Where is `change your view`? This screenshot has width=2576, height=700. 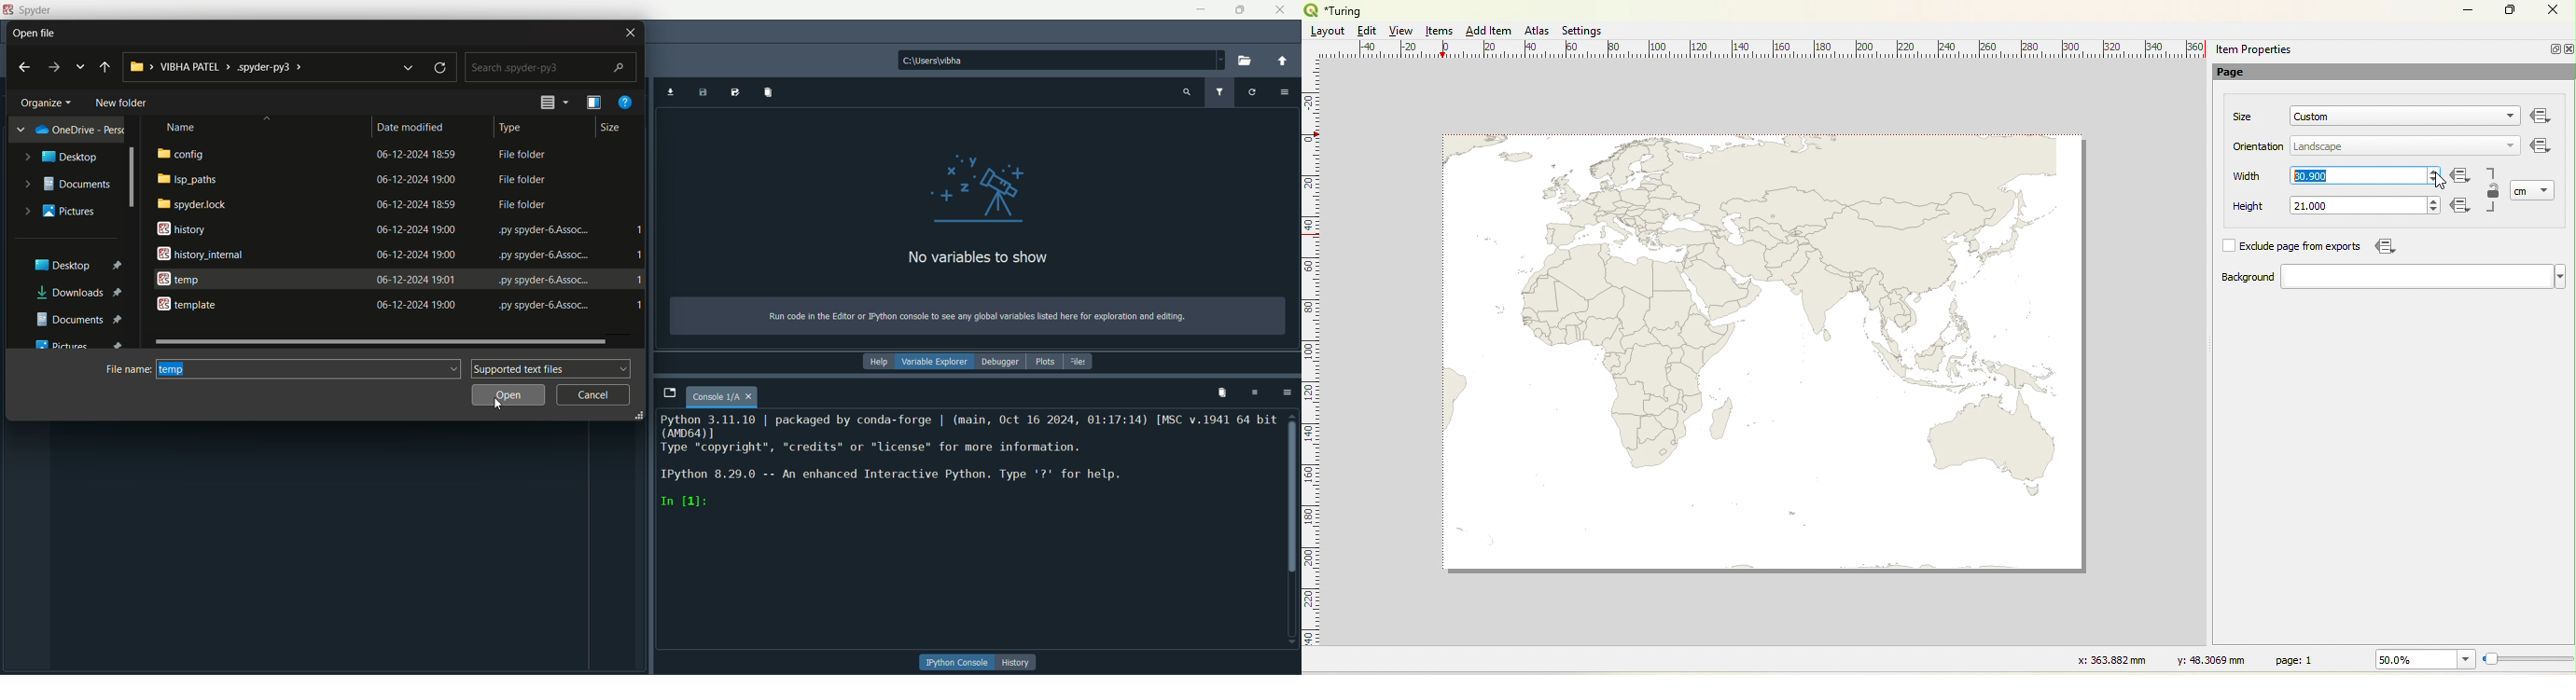
change your view is located at coordinates (595, 102).